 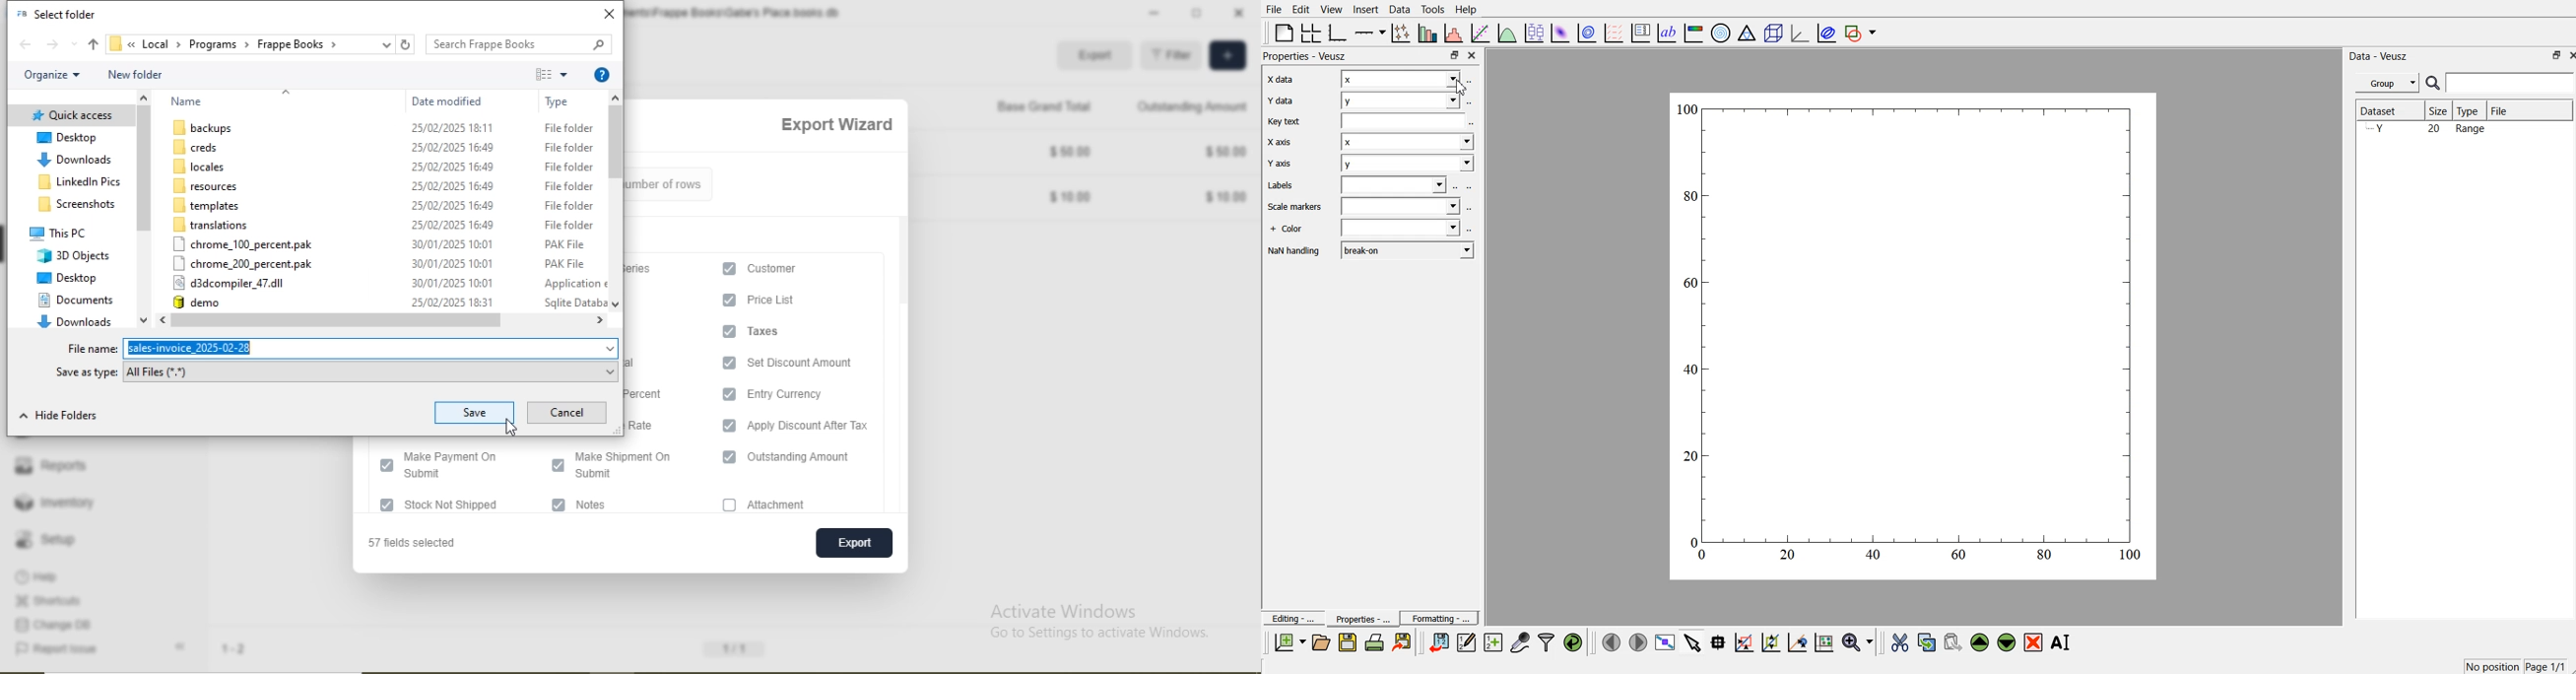 What do you see at coordinates (49, 575) in the screenshot?
I see `Help` at bounding box center [49, 575].